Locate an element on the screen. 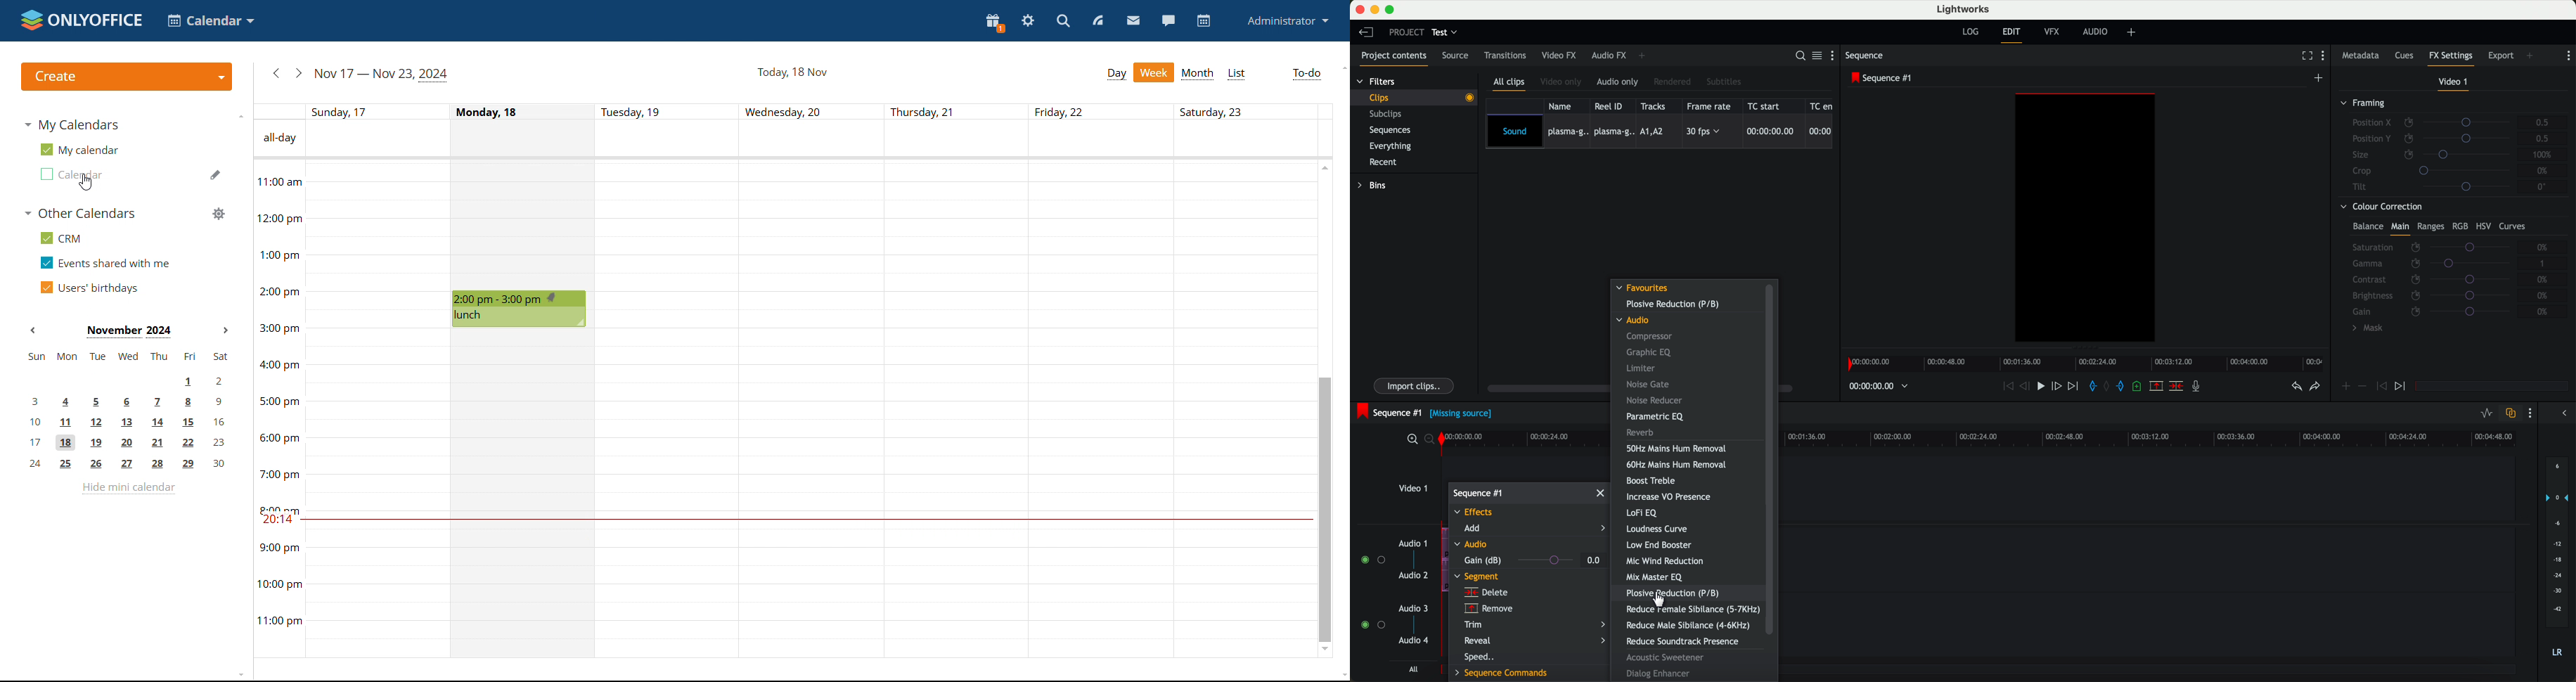 This screenshot has height=700, width=2576. boost treble is located at coordinates (1652, 481).